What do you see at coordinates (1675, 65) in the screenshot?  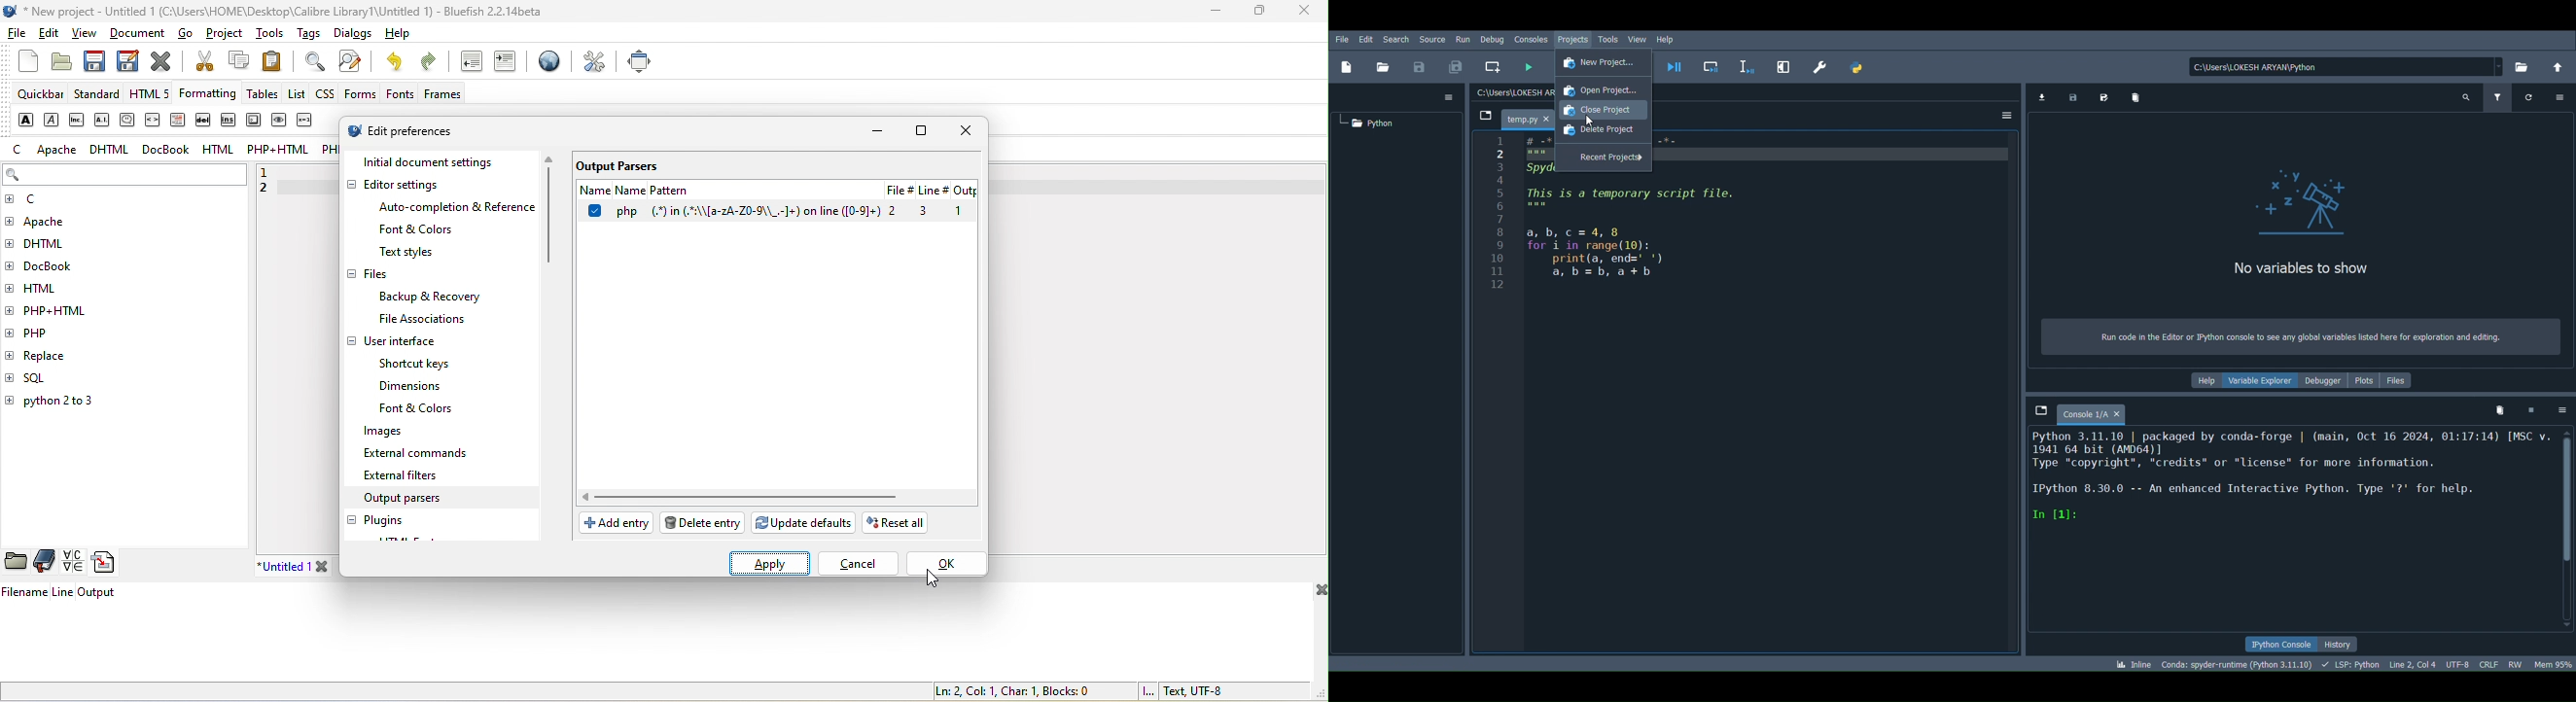 I see `Debug file (Ctrl + F5)` at bounding box center [1675, 65].